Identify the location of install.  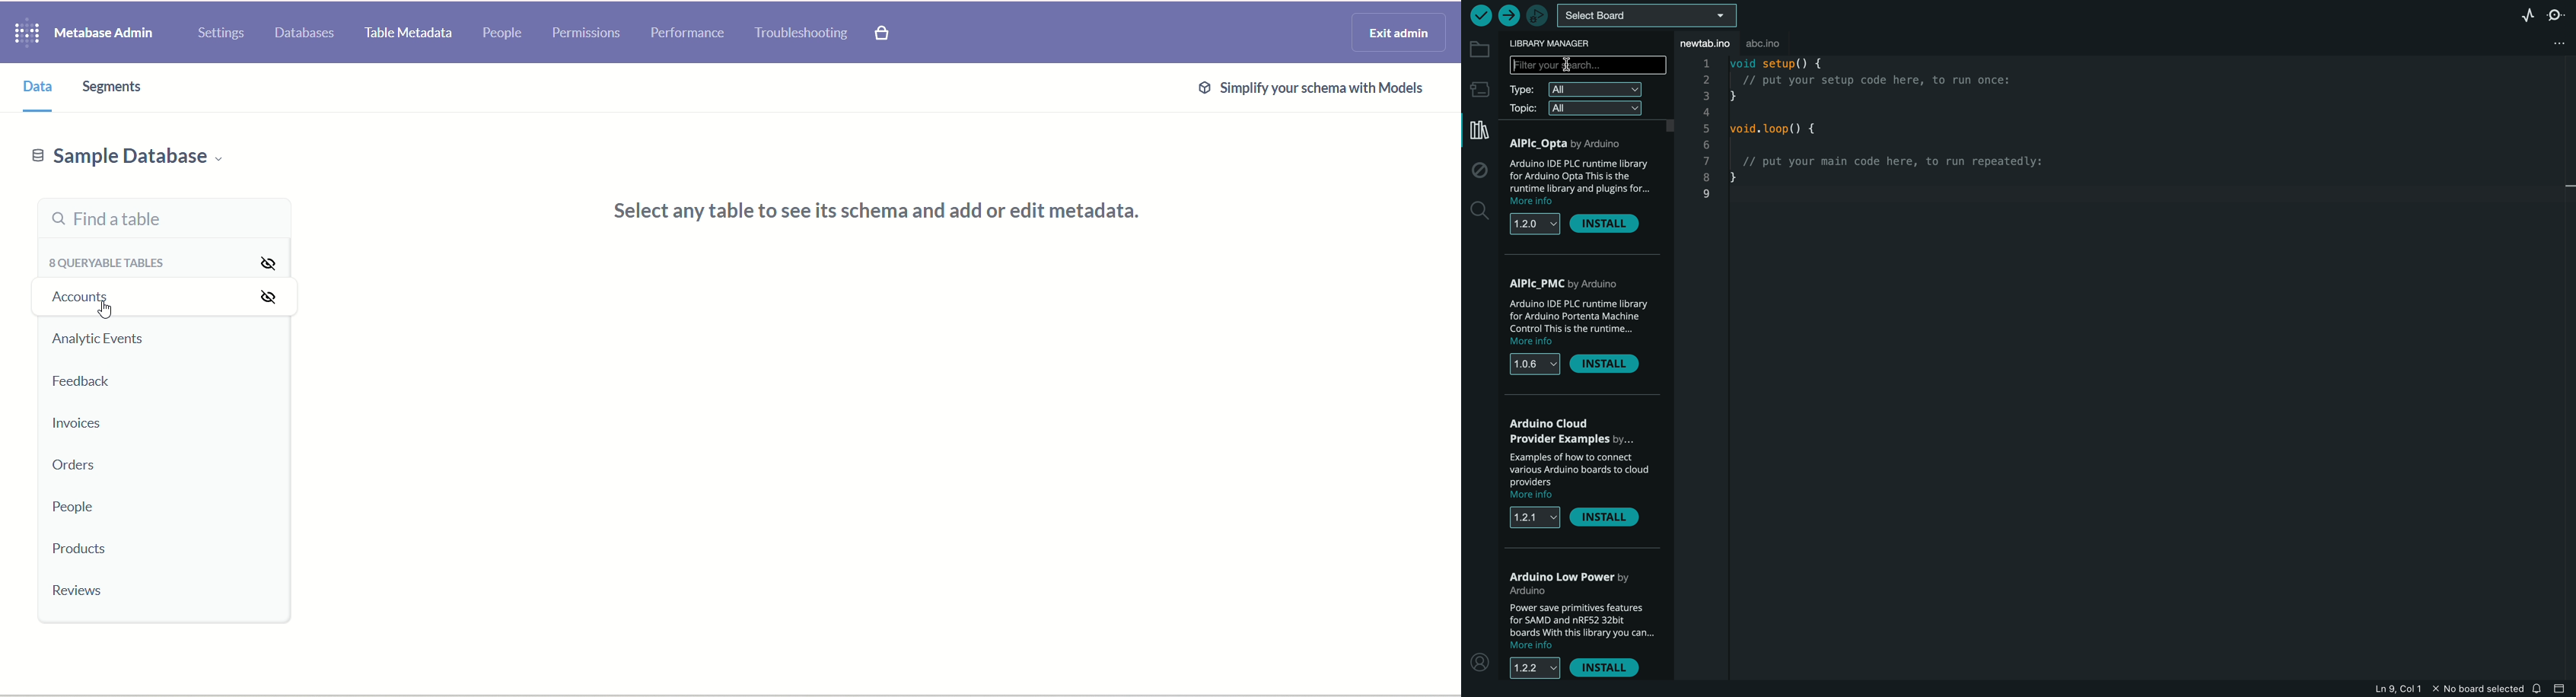
(1606, 668).